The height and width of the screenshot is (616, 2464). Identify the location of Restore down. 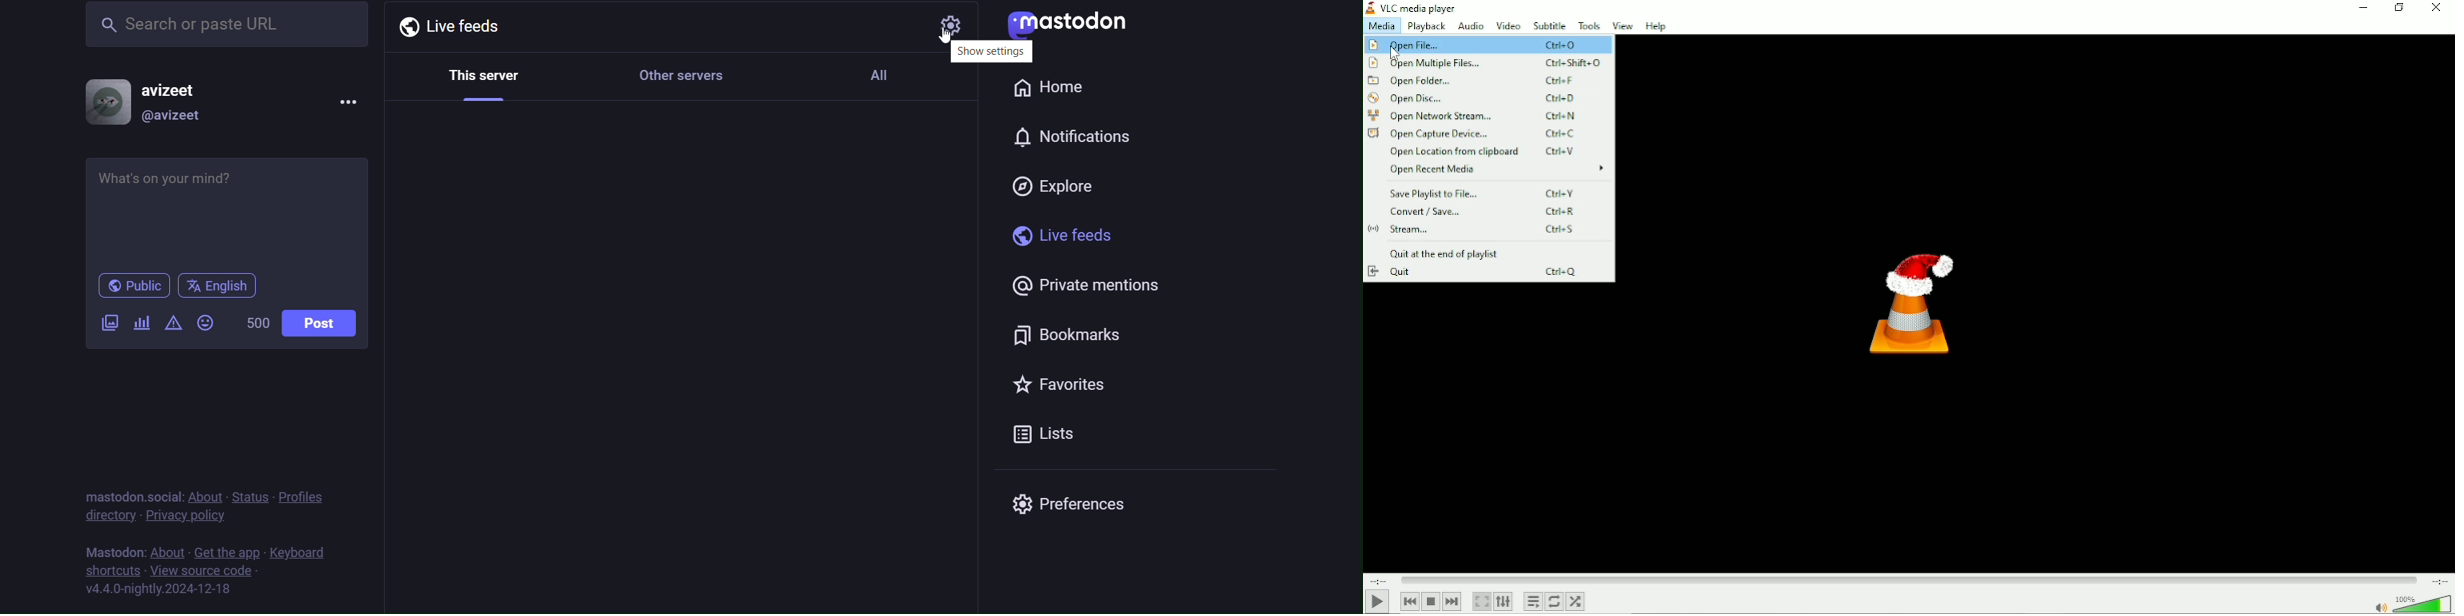
(2398, 7).